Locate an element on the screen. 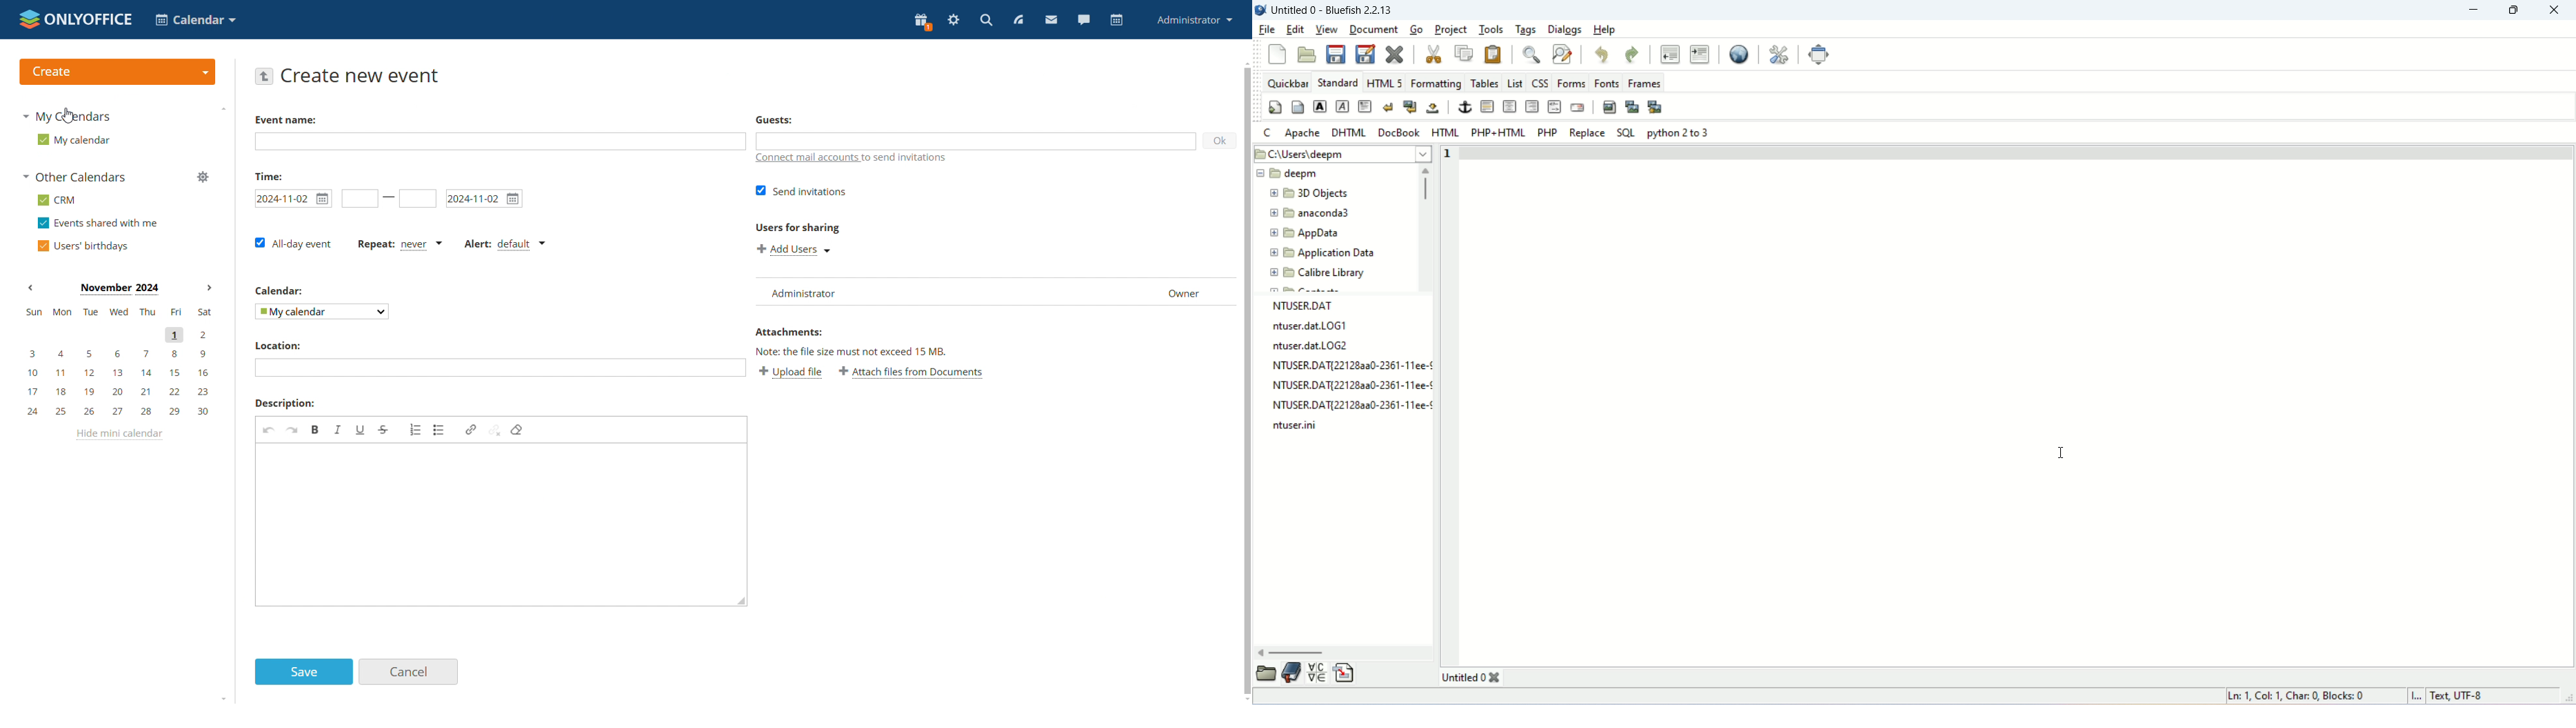 This screenshot has width=2576, height=728. ntuser.dat.LOG2 is located at coordinates (1306, 346).